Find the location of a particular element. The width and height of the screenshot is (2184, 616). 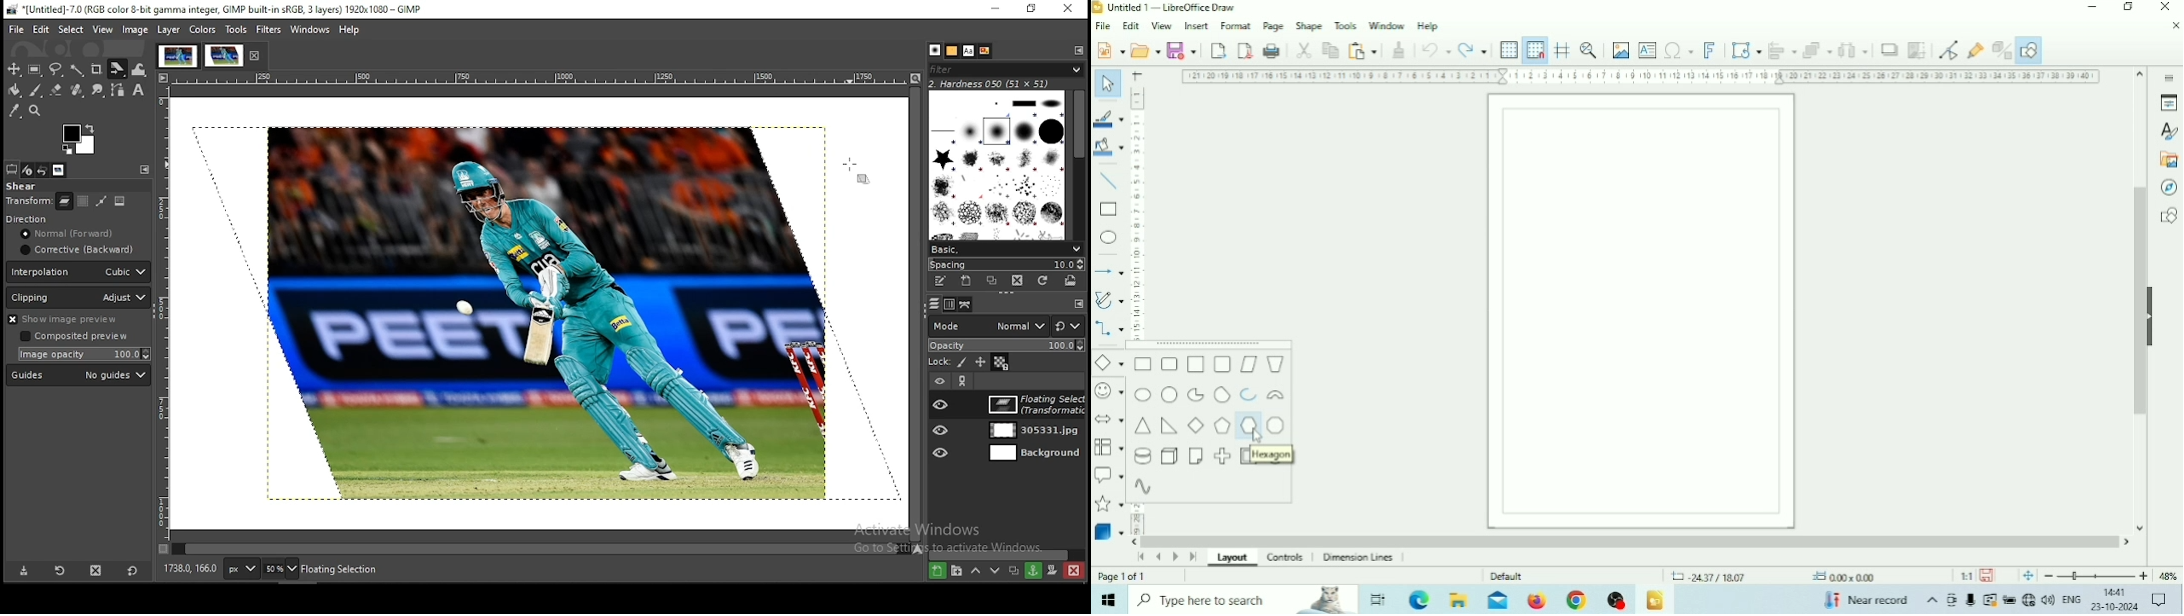

Arrange is located at coordinates (1817, 50).